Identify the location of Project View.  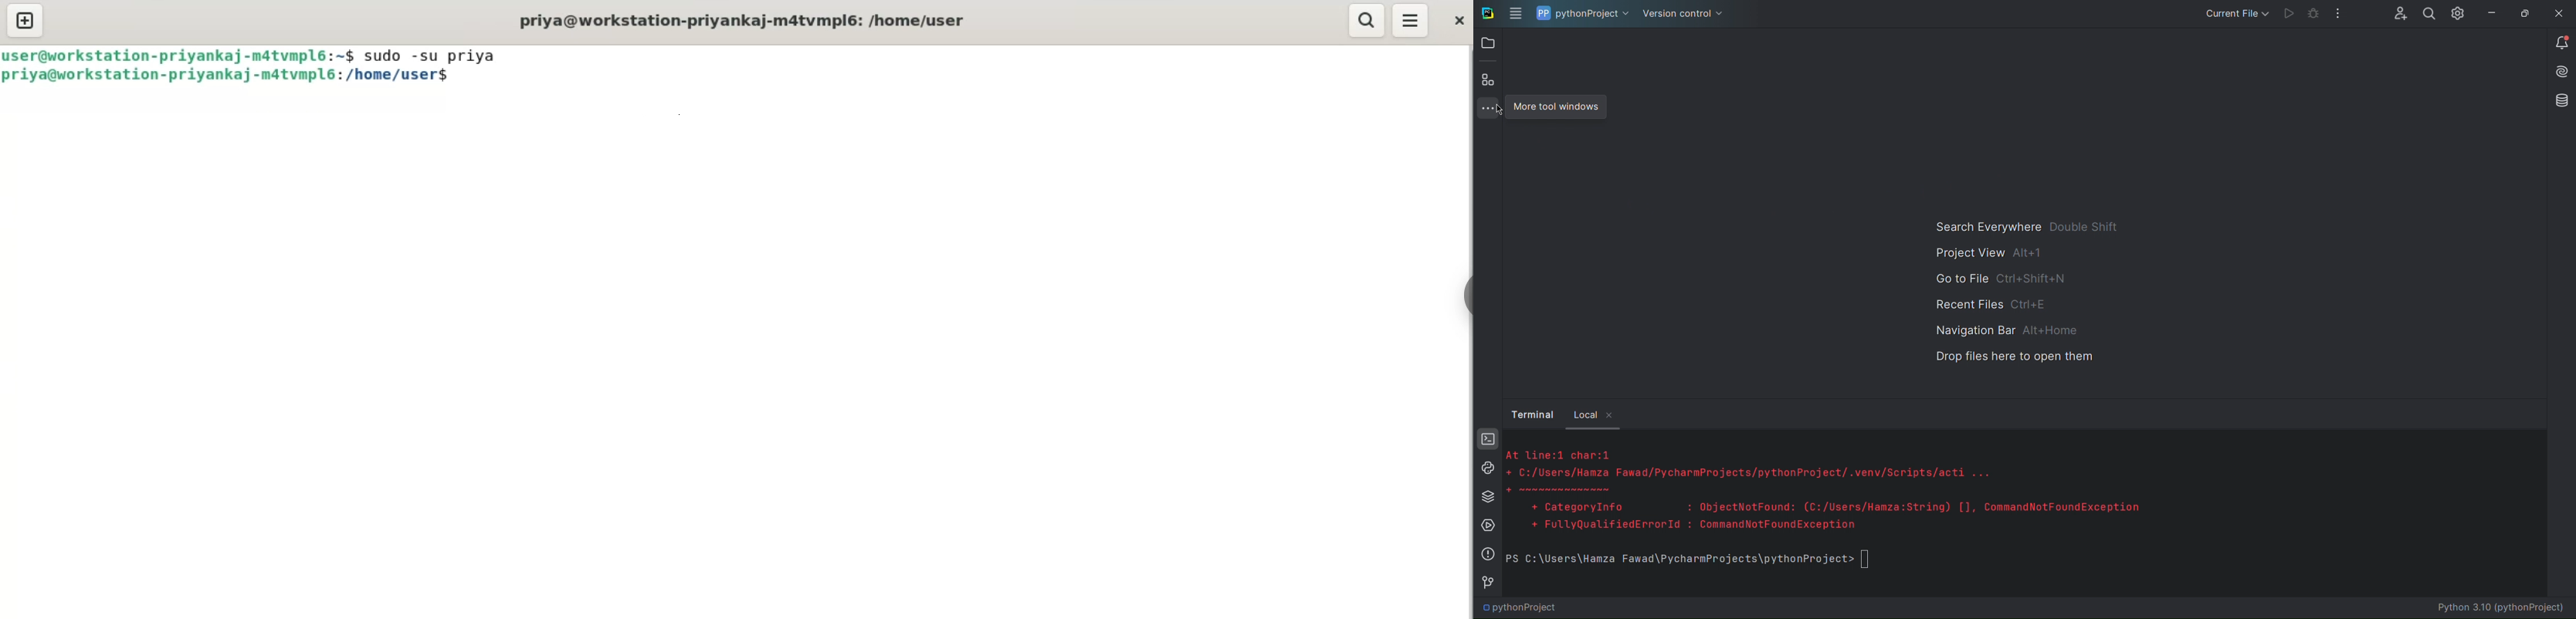
(1990, 253).